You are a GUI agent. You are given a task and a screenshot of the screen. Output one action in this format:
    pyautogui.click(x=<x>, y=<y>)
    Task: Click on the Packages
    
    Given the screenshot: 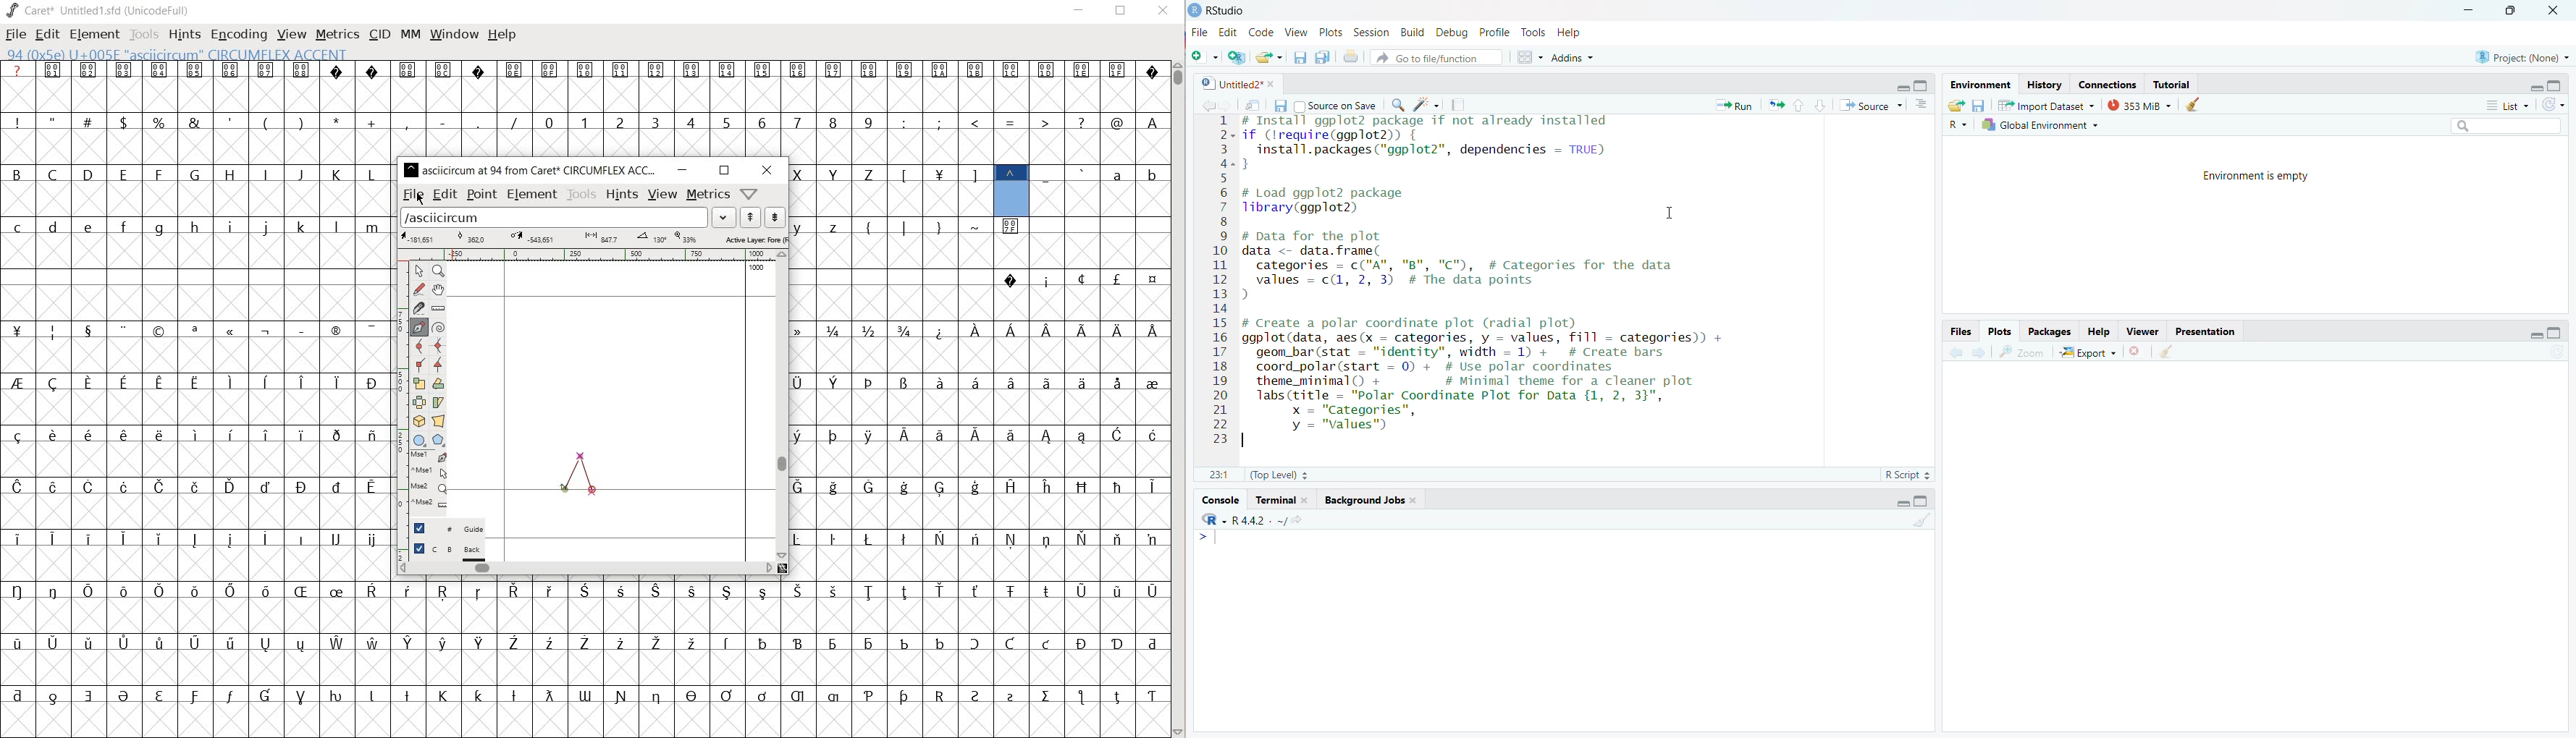 What is the action you would take?
    pyautogui.click(x=2053, y=332)
    